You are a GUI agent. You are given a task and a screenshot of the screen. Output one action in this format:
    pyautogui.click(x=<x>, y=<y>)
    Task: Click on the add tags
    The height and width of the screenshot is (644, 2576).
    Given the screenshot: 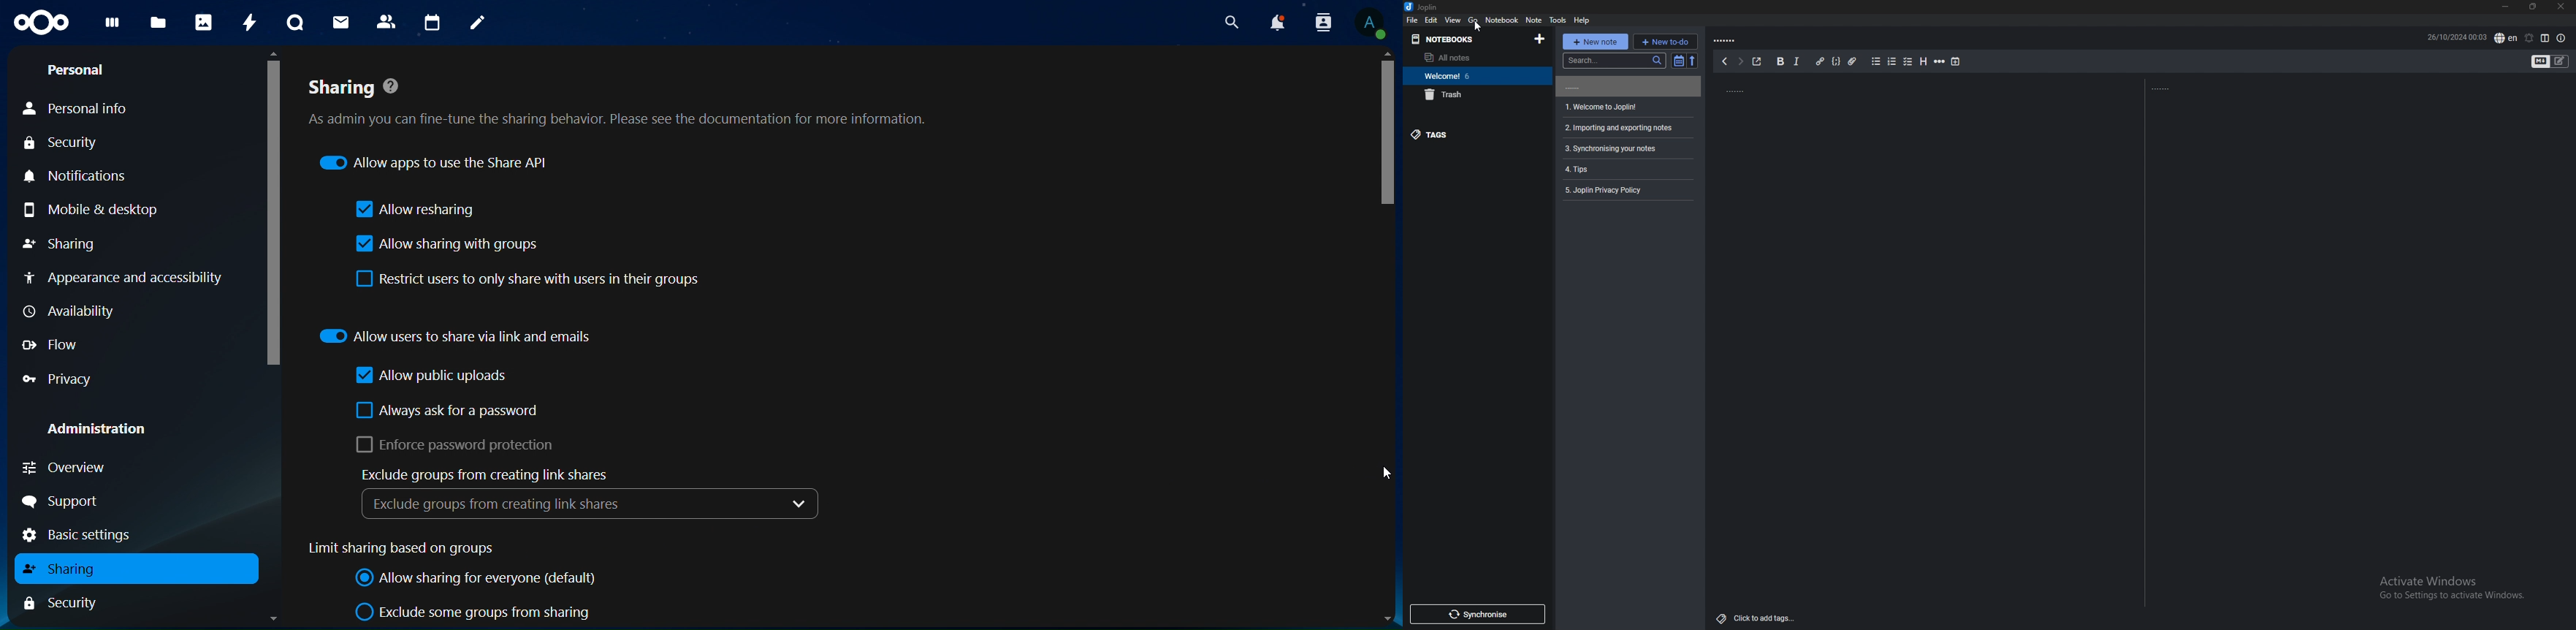 What is the action you would take?
    pyautogui.click(x=1756, y=620)
    